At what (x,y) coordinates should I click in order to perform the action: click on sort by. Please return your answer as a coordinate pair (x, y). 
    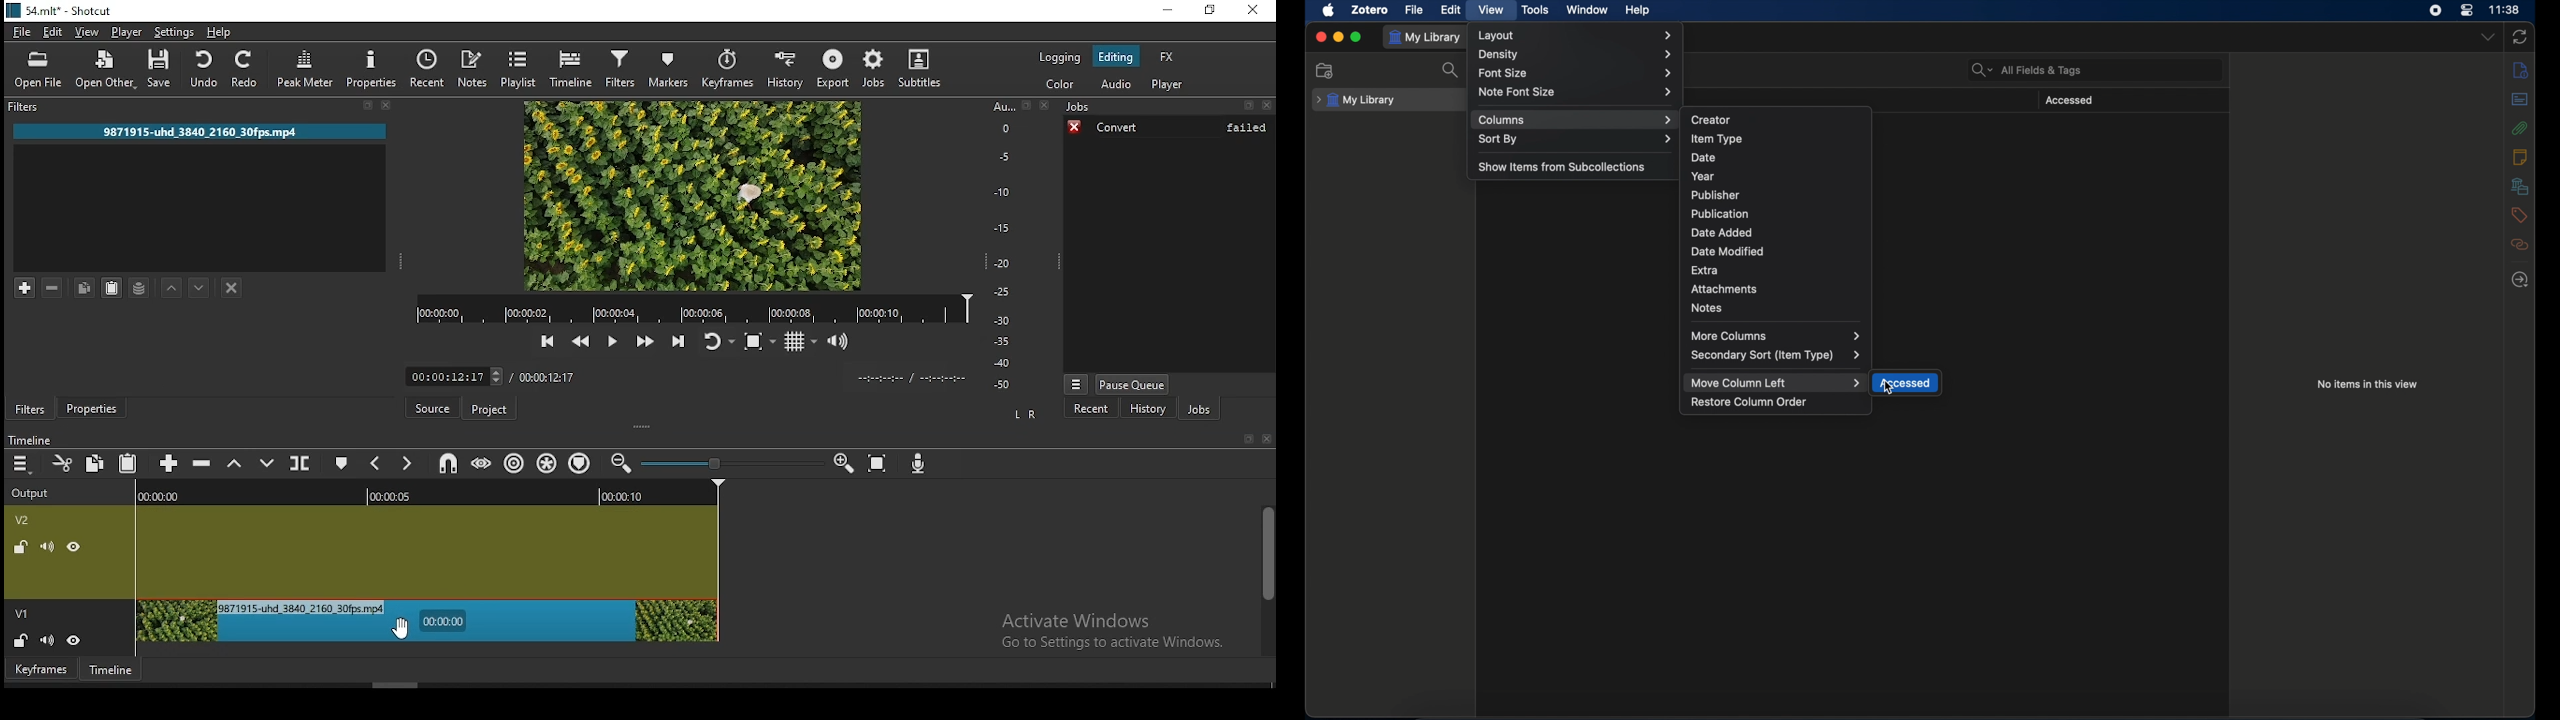
    Looking at the image, I should click on (1575, 139).